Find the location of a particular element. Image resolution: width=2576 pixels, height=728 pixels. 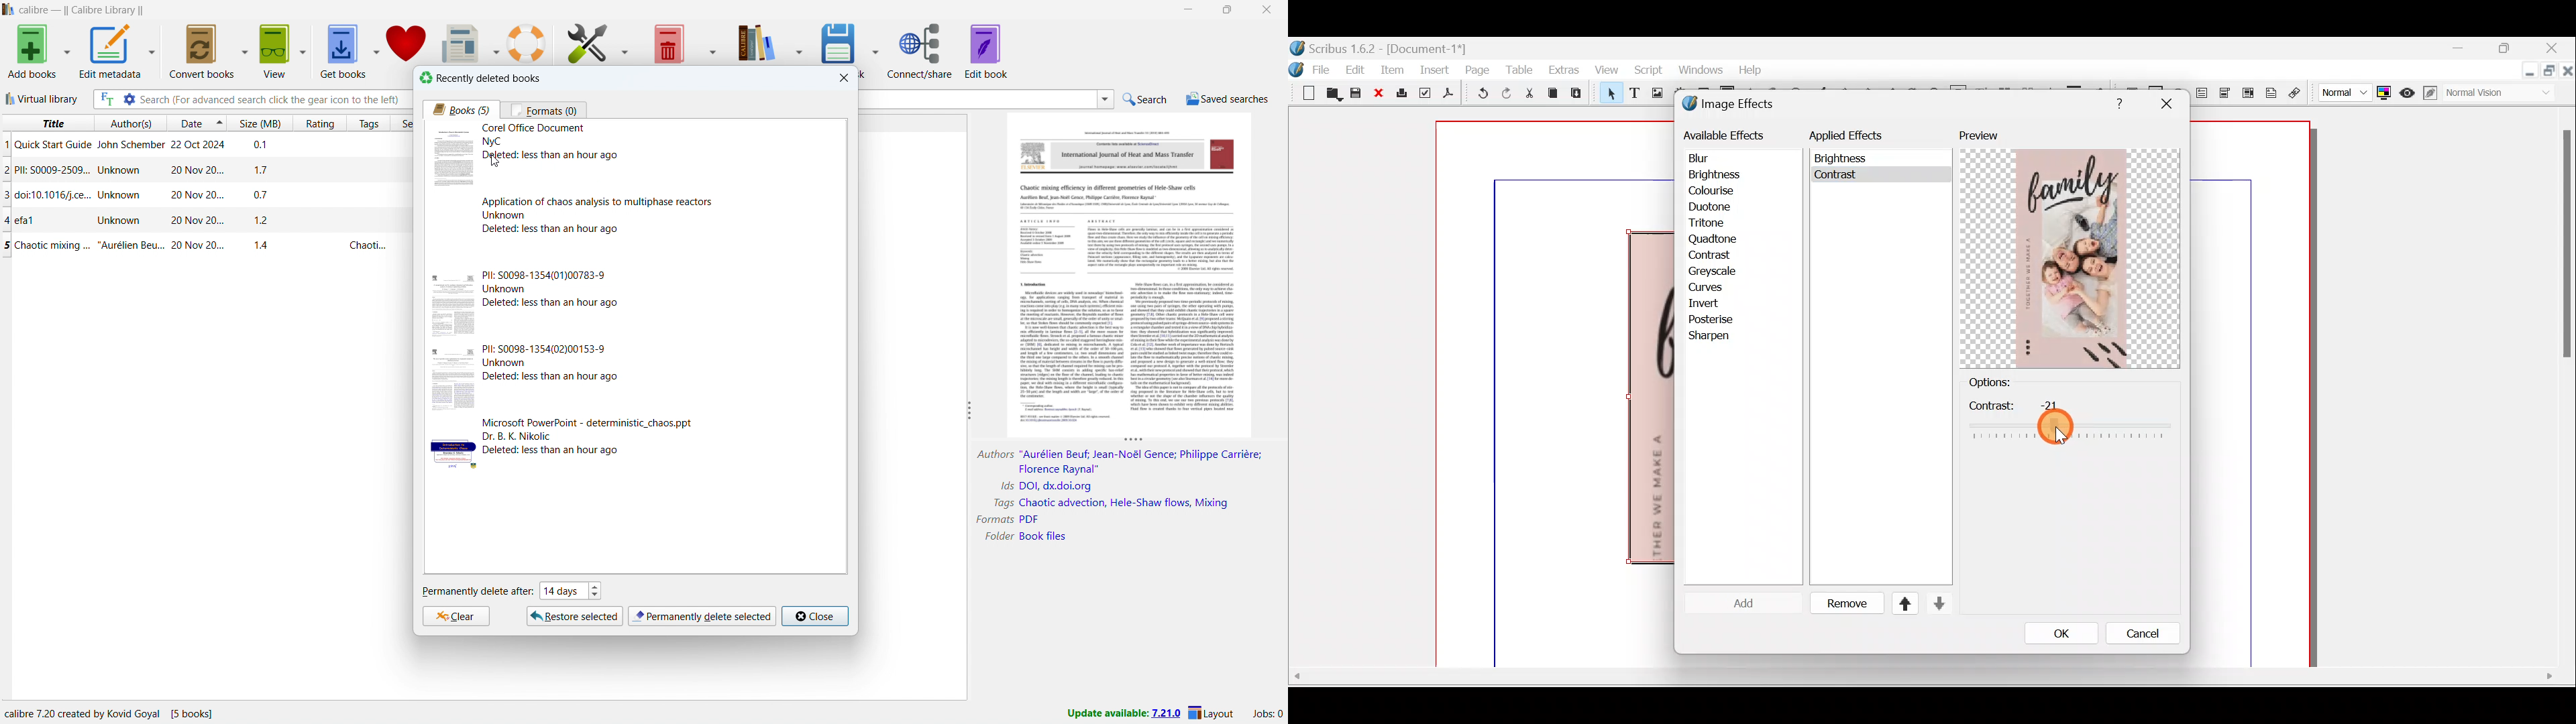

Save is located at coordinates (1358, 95).